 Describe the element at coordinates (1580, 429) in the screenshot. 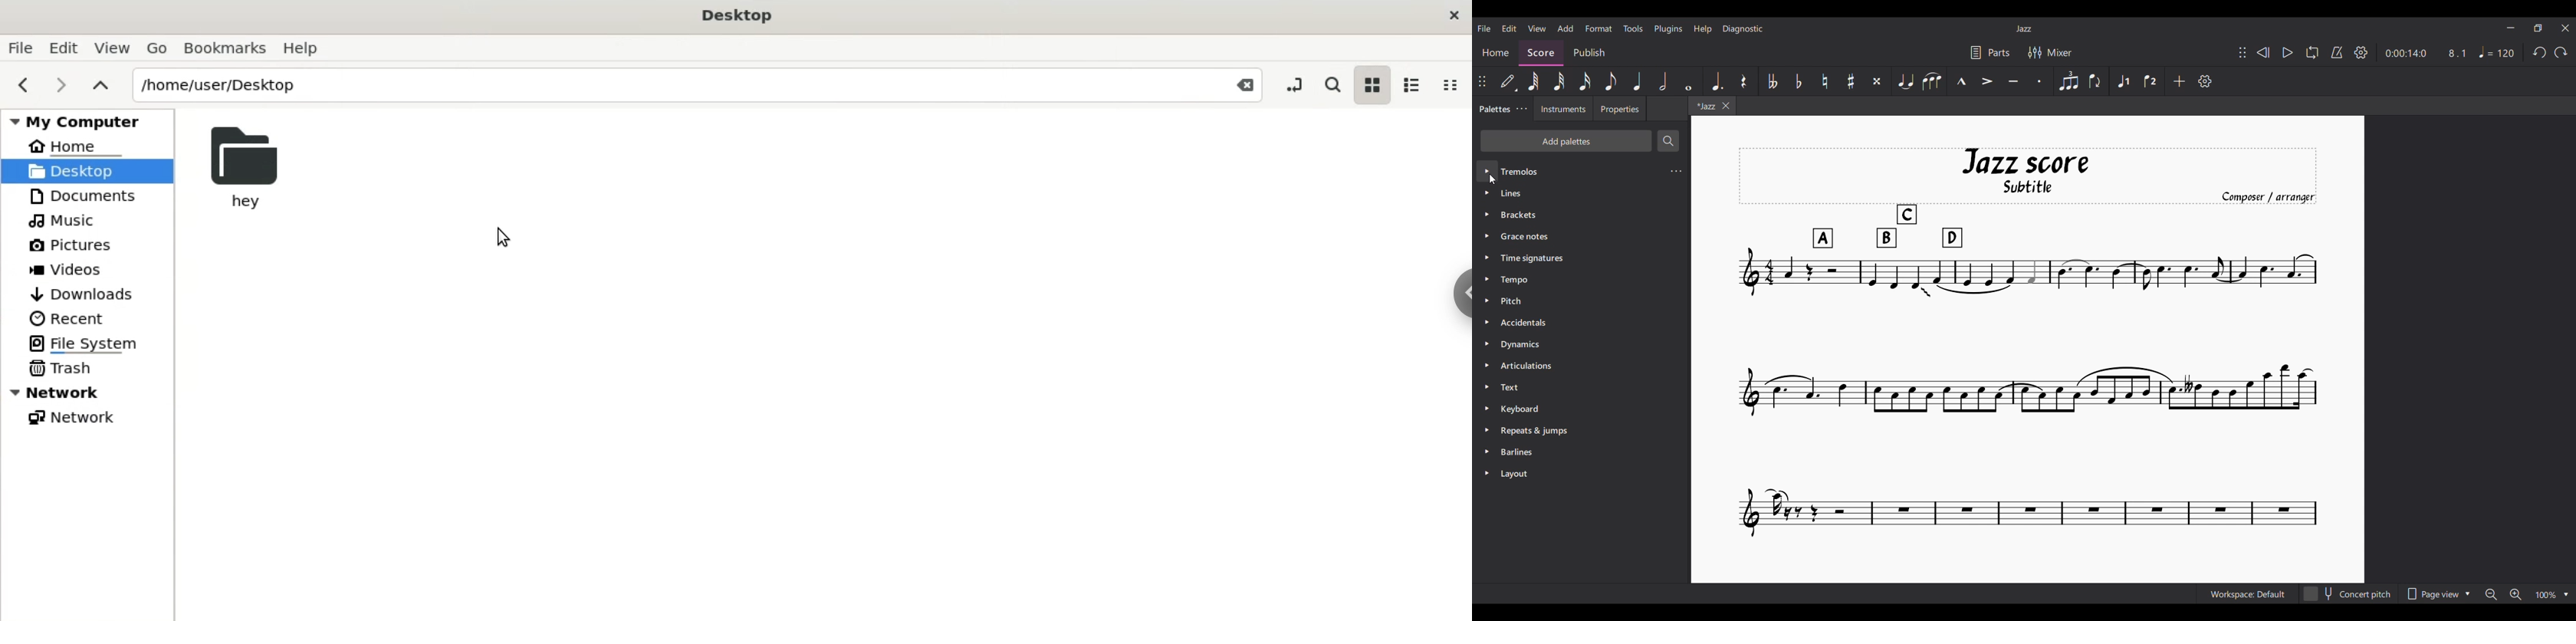

I see `Repeats and jumps` at that location.